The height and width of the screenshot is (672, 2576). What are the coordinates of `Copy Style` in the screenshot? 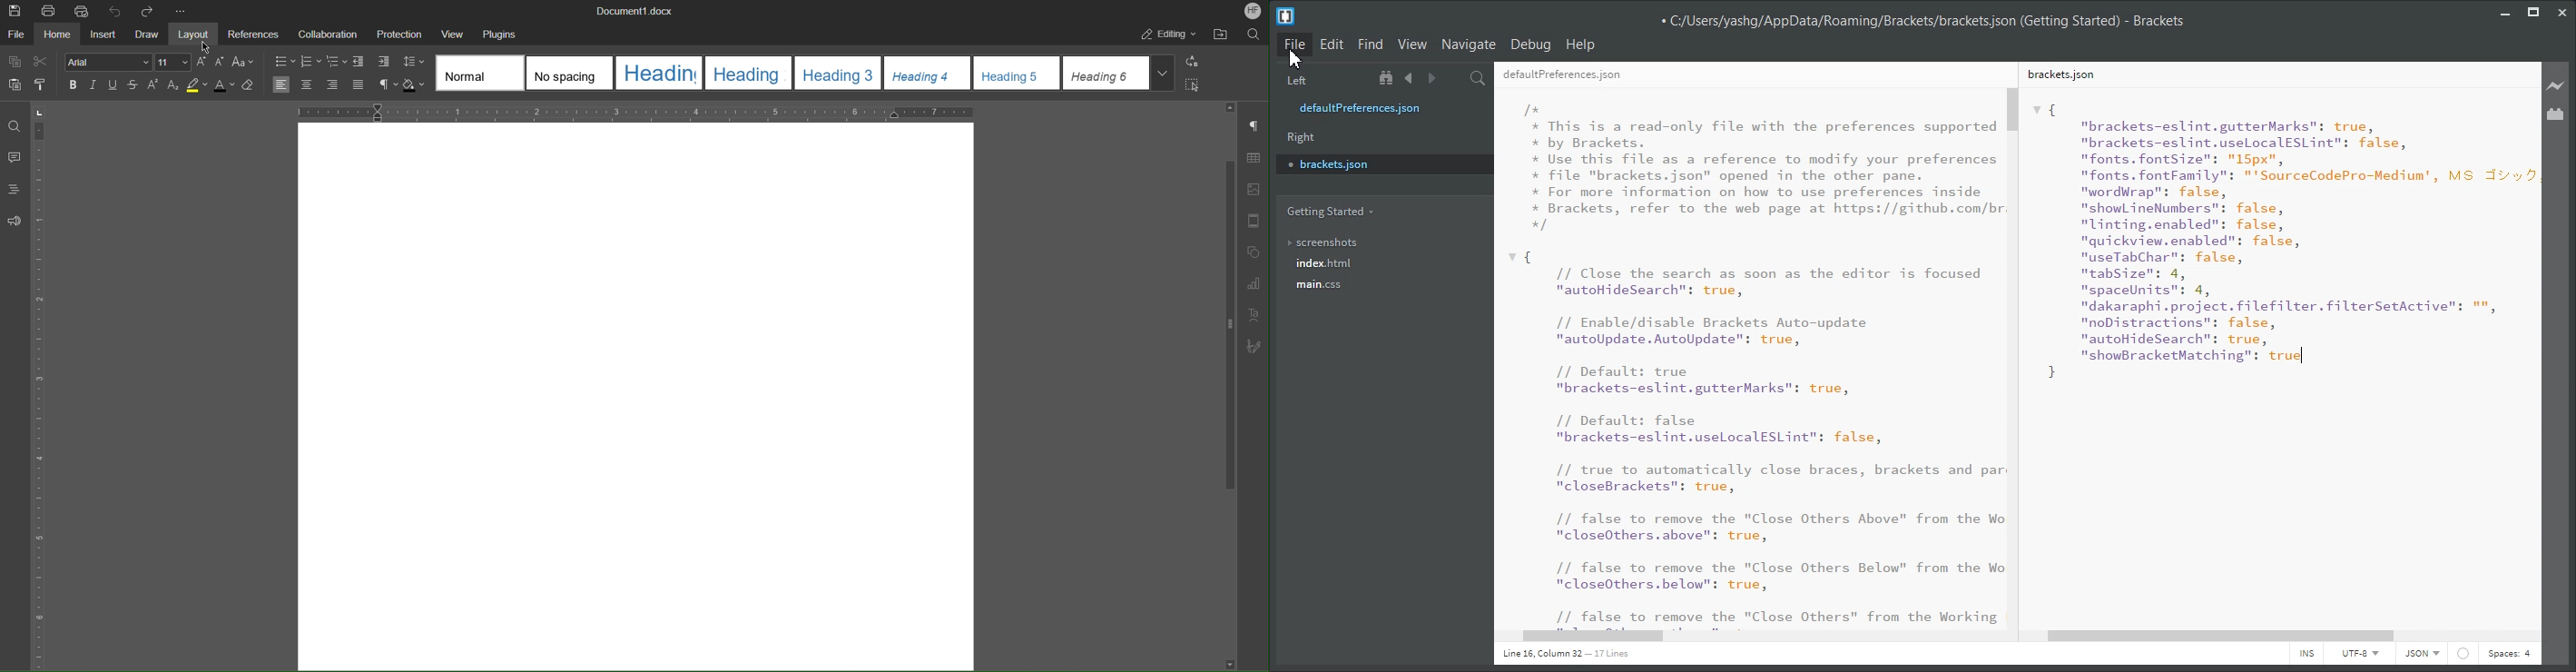 It's located at (42, 85).